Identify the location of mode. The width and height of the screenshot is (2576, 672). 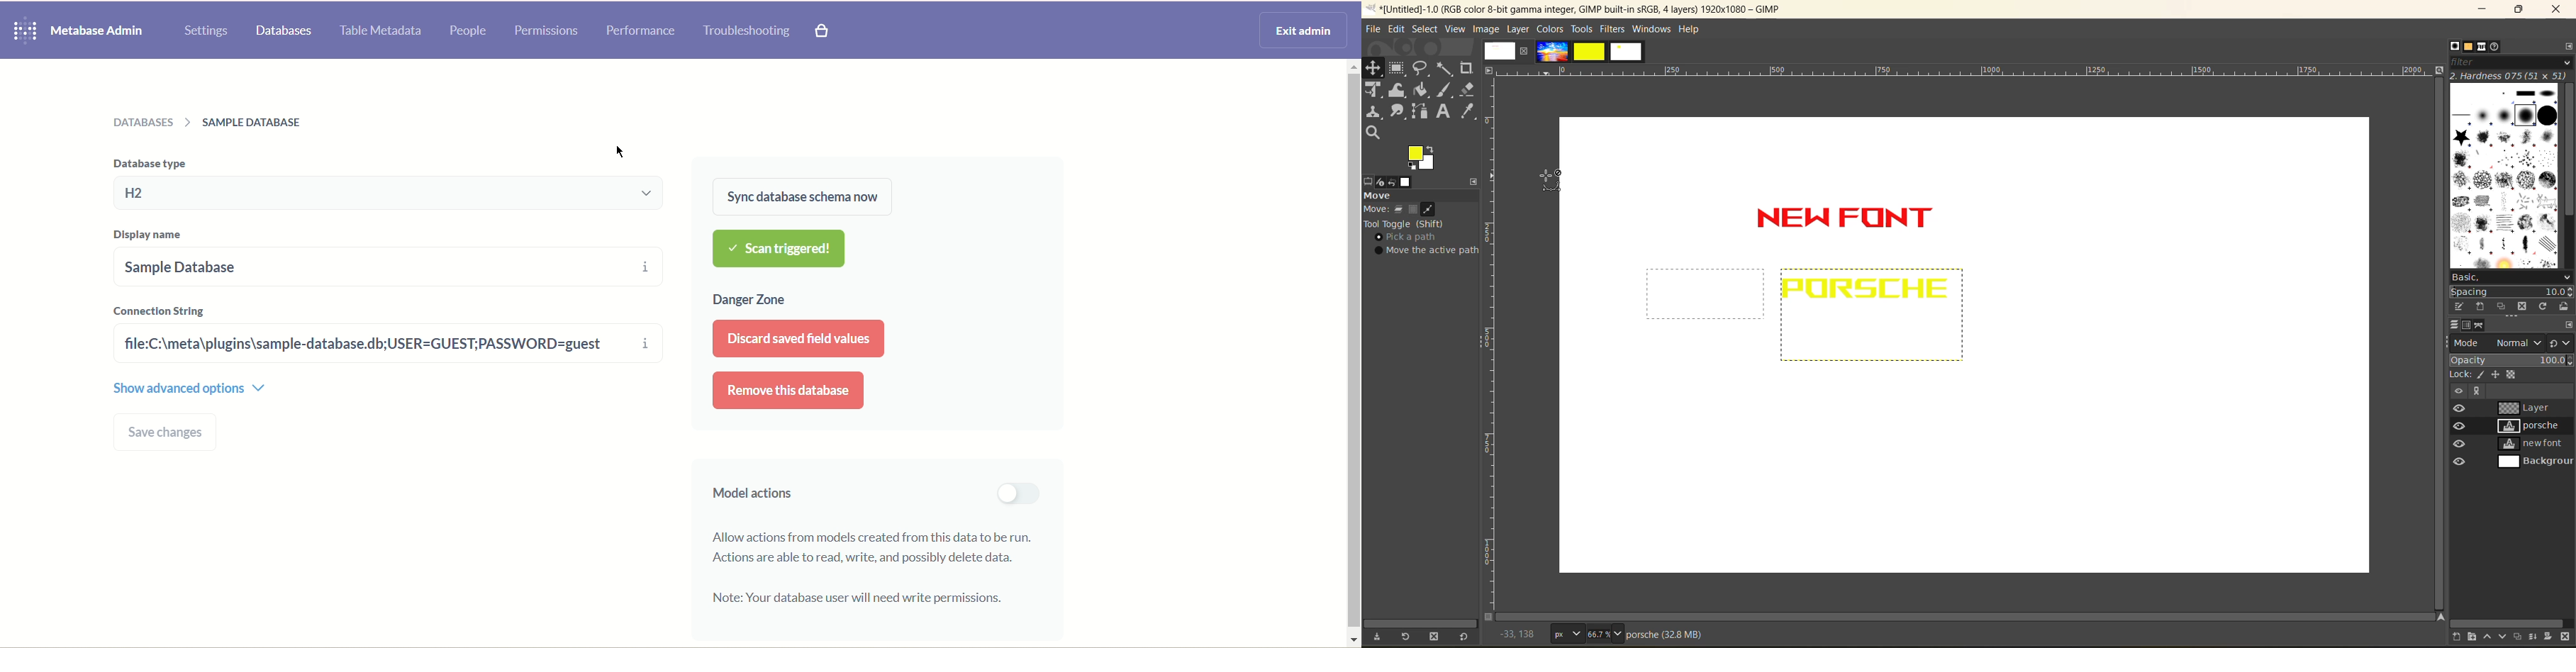
(2496, 344).